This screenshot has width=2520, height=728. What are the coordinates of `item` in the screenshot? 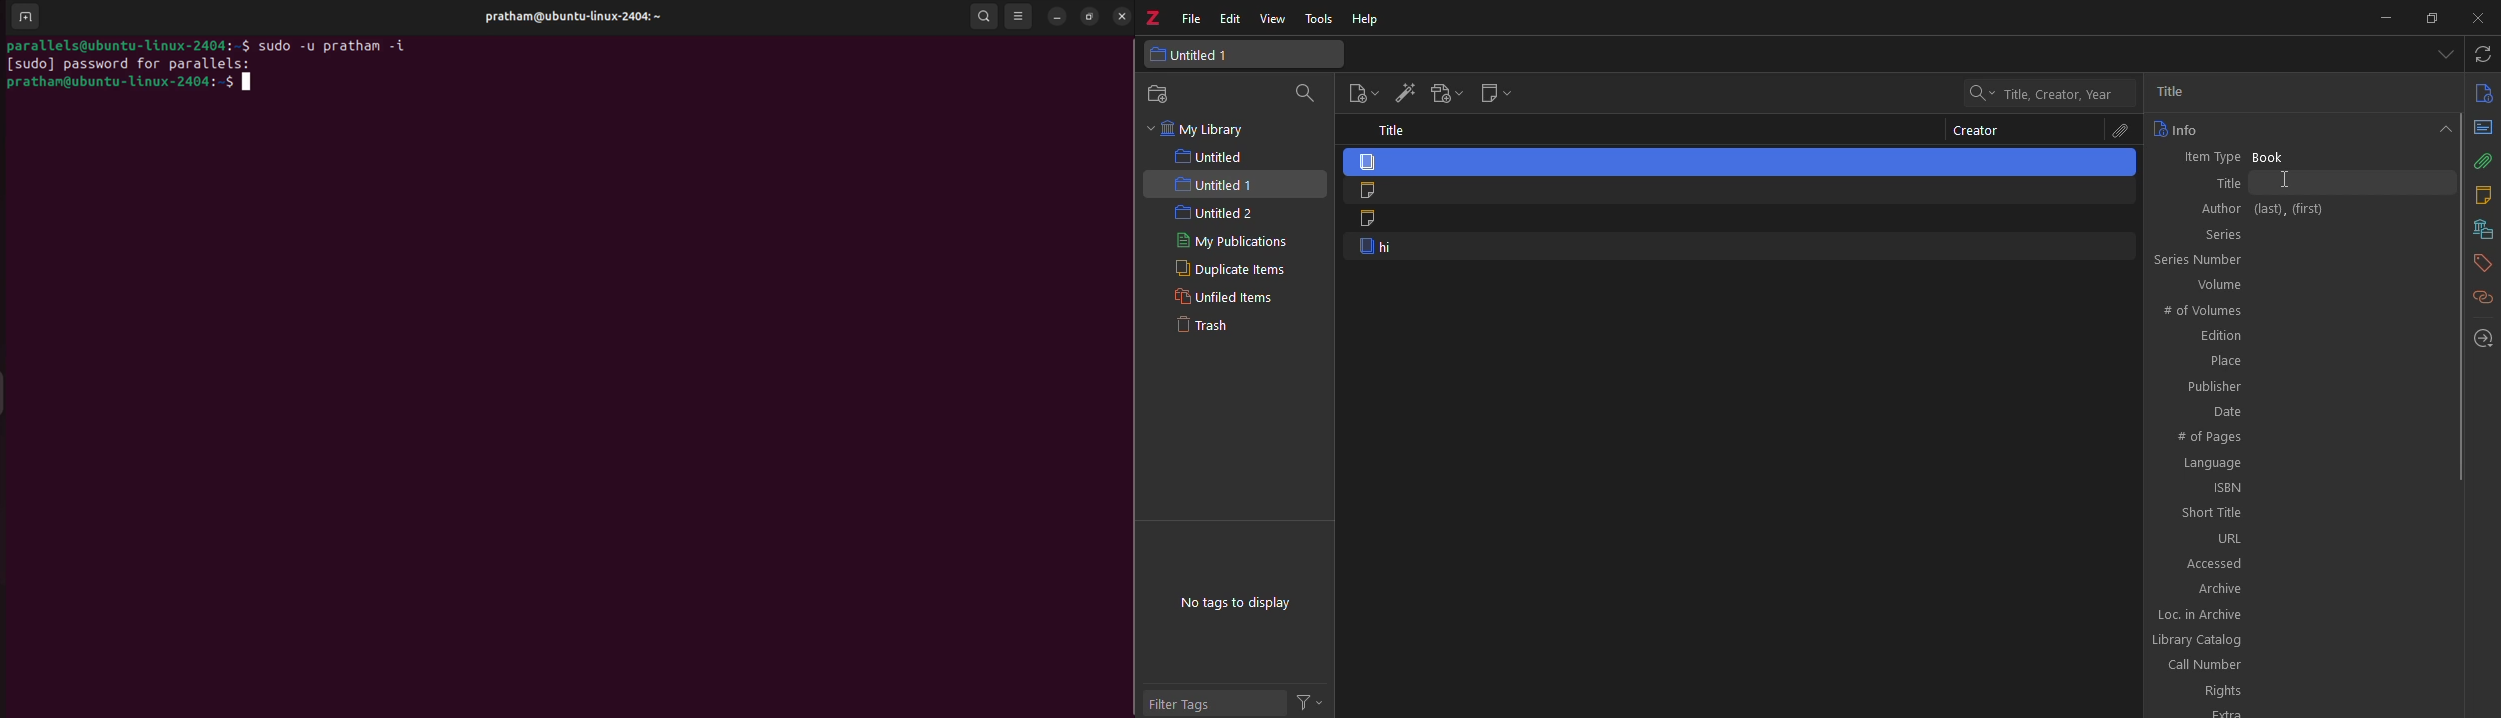 It's located at (1738, 248).